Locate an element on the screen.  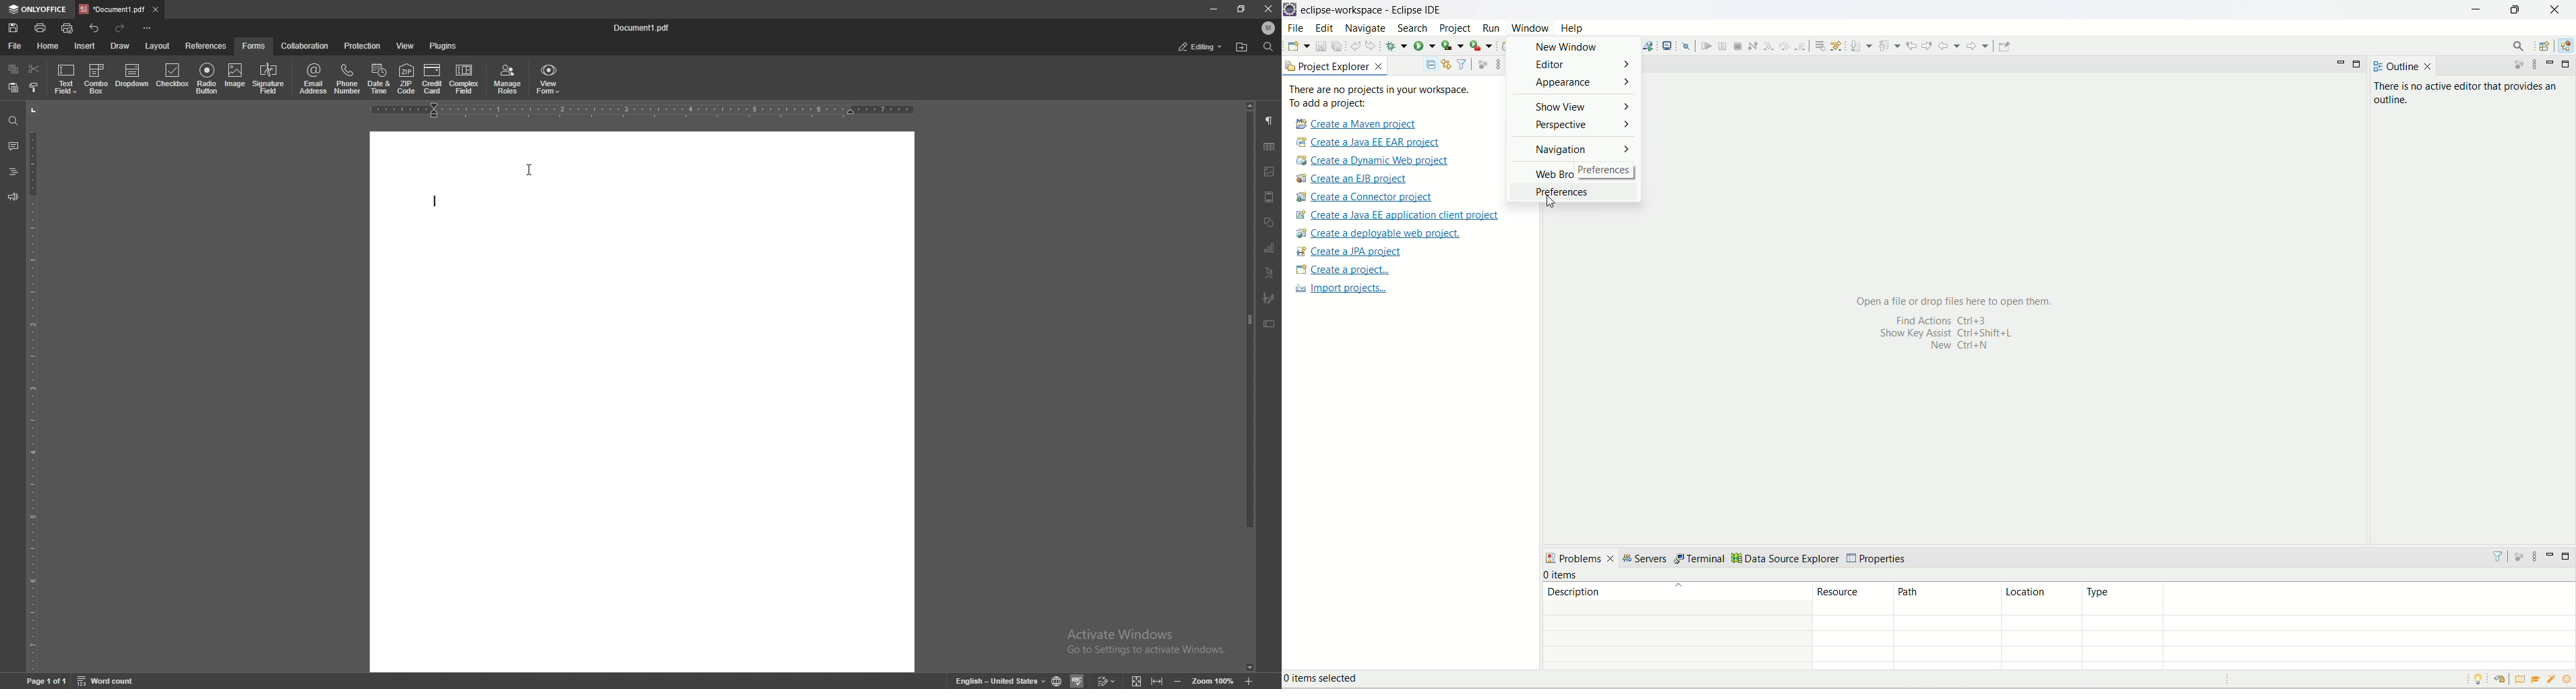
tip of the day is located at coordinates (2481, 679).